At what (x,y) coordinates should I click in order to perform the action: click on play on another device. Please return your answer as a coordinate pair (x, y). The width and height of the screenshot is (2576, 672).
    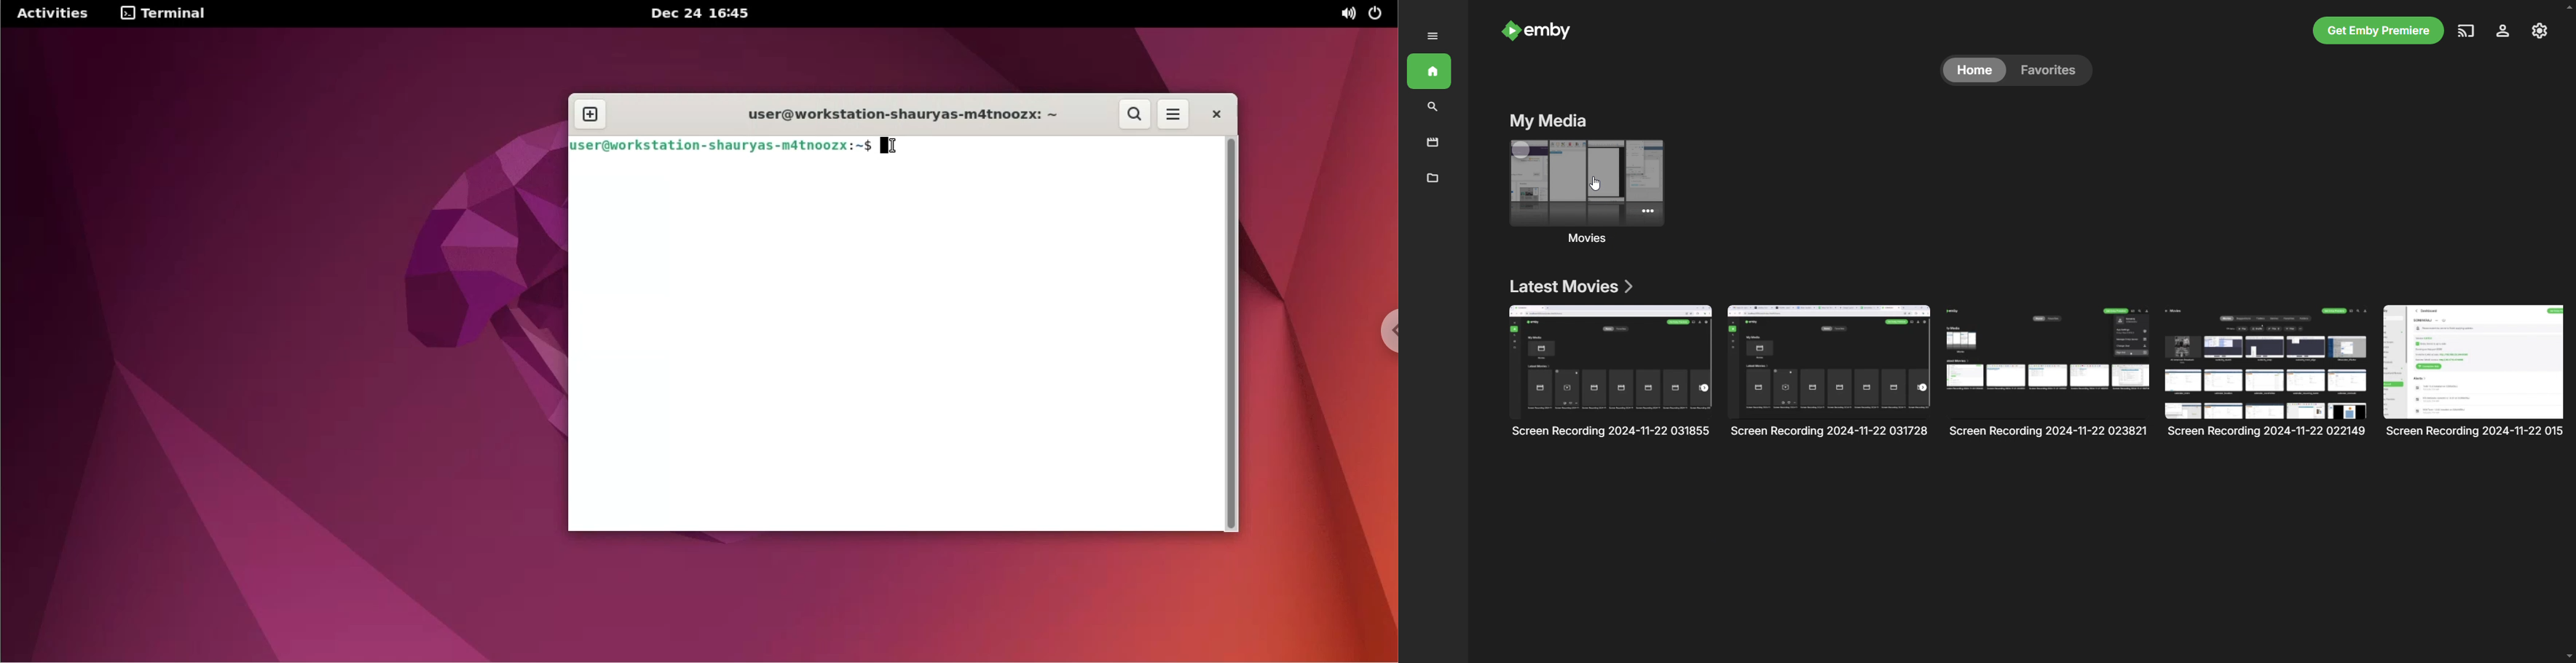
    Looking at the image, I should click on (2465, 32).